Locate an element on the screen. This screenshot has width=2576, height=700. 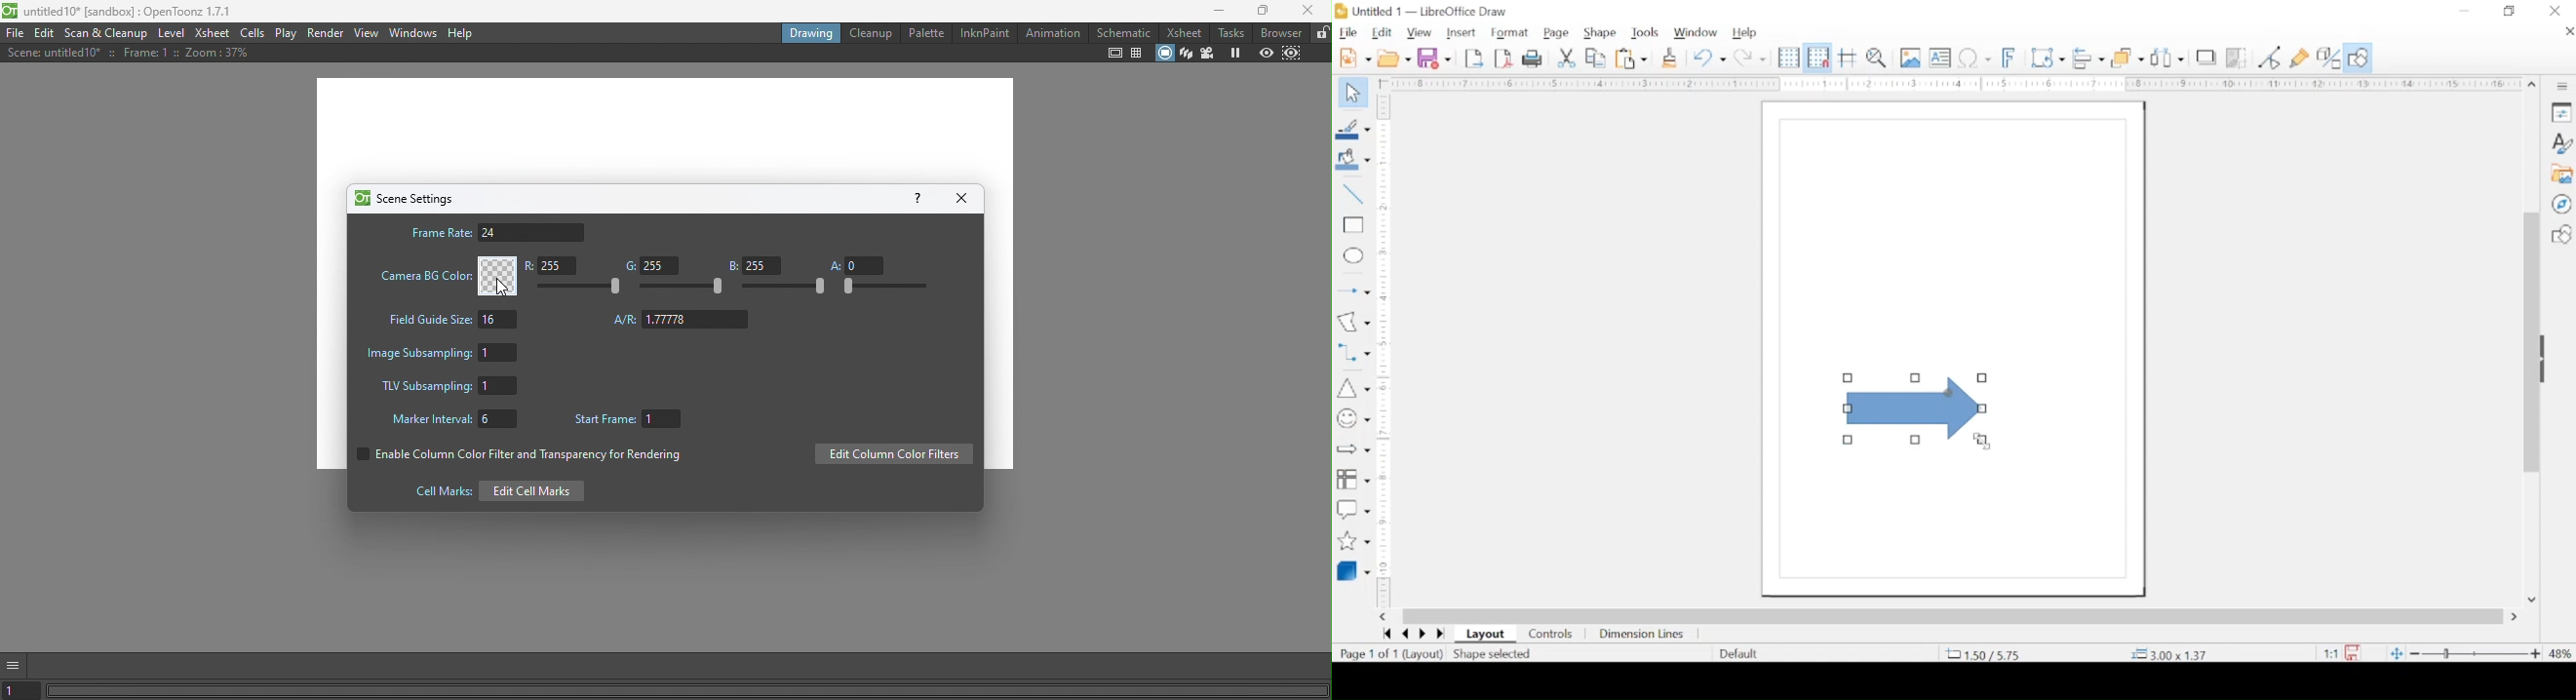
default is located at coordinates (1740, 653).